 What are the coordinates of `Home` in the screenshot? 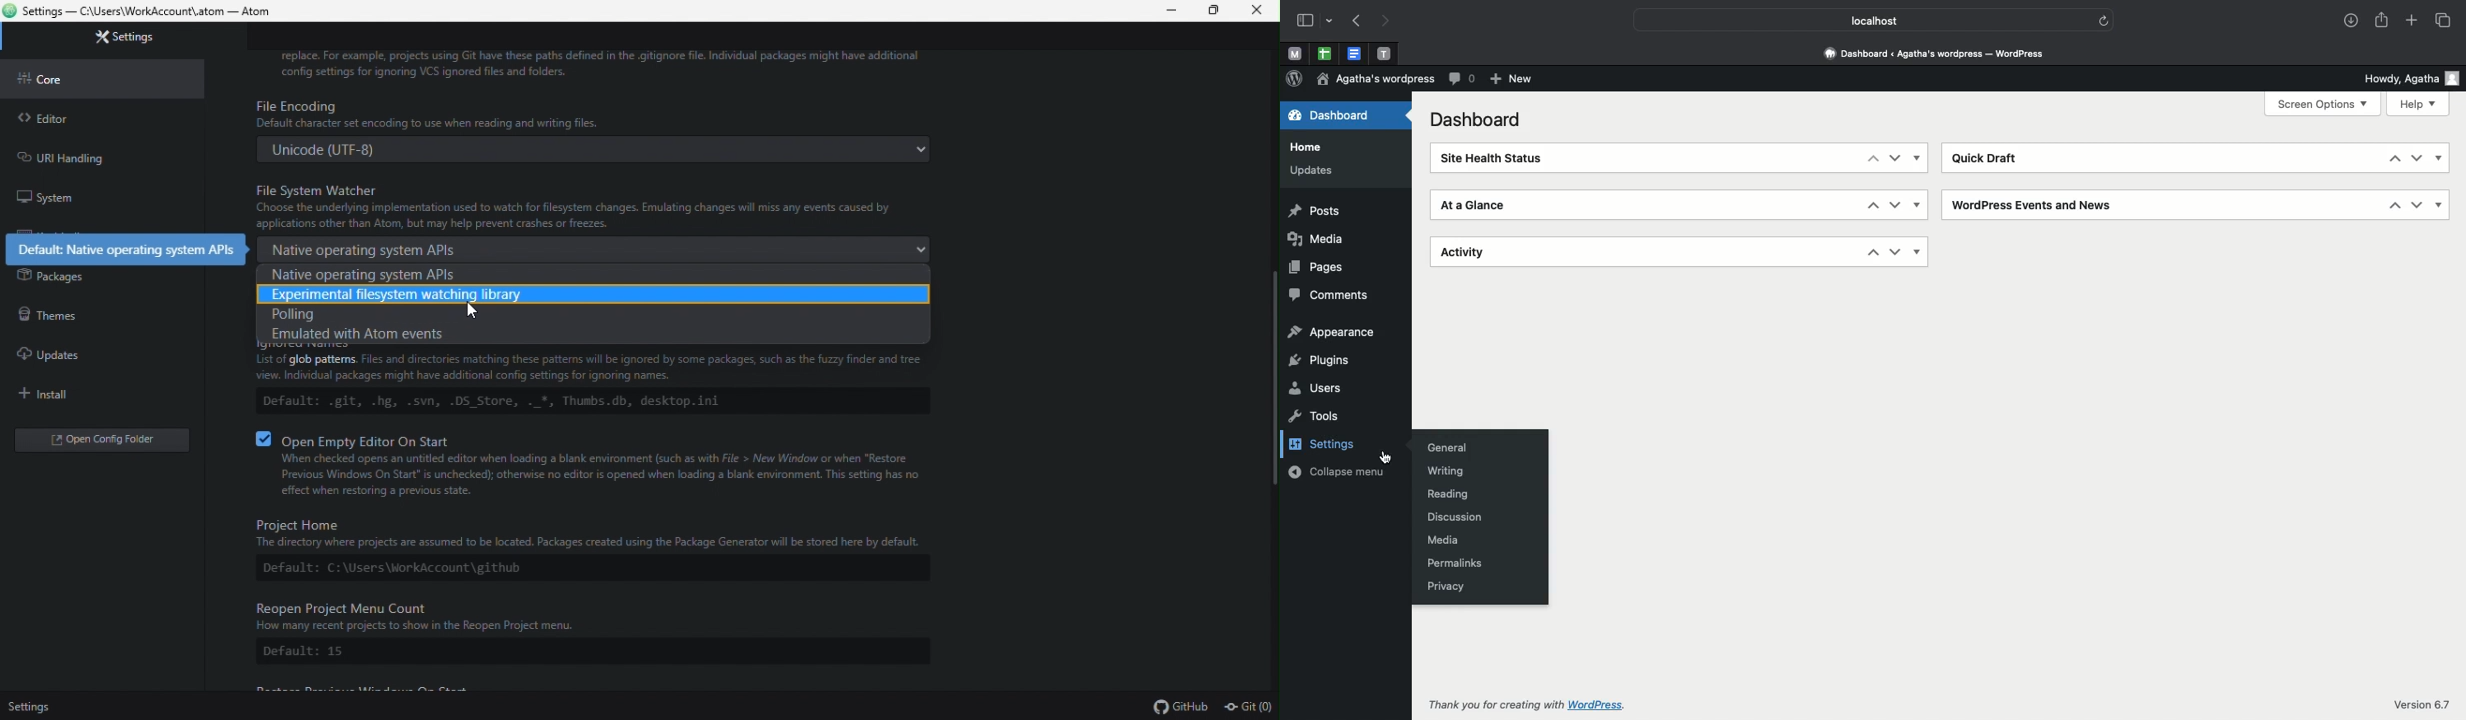 It's located at (1309, 147).